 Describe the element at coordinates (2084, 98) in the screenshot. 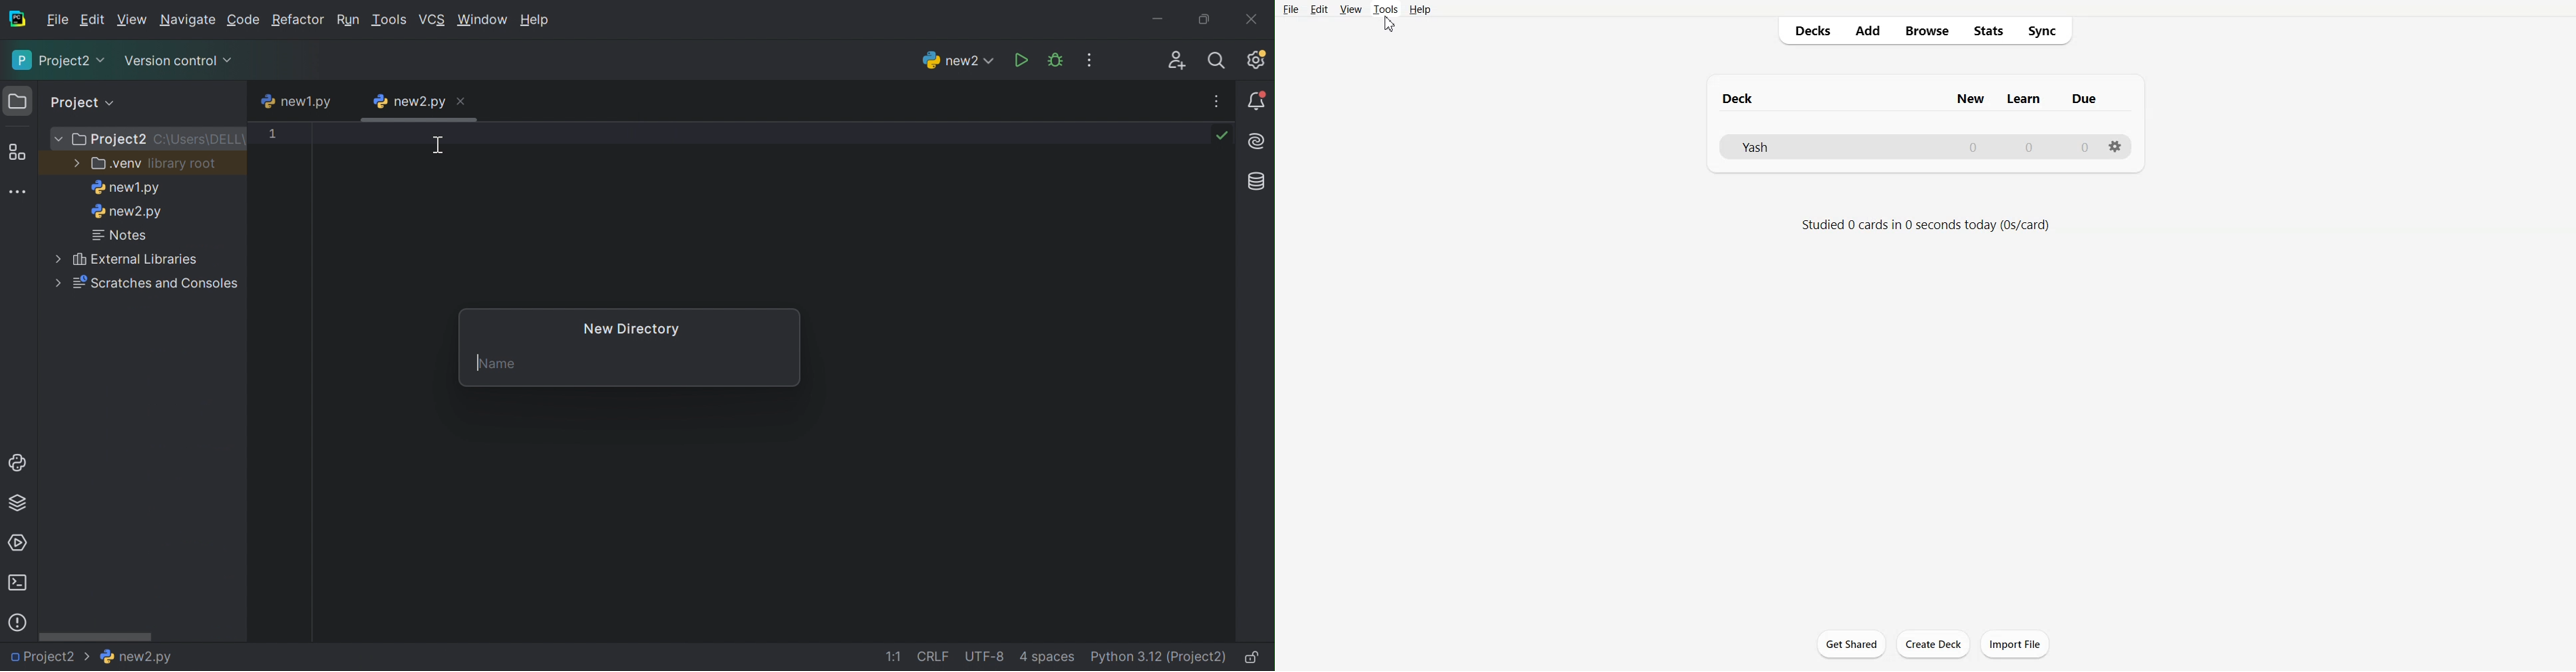

I see `Column name` at that location.